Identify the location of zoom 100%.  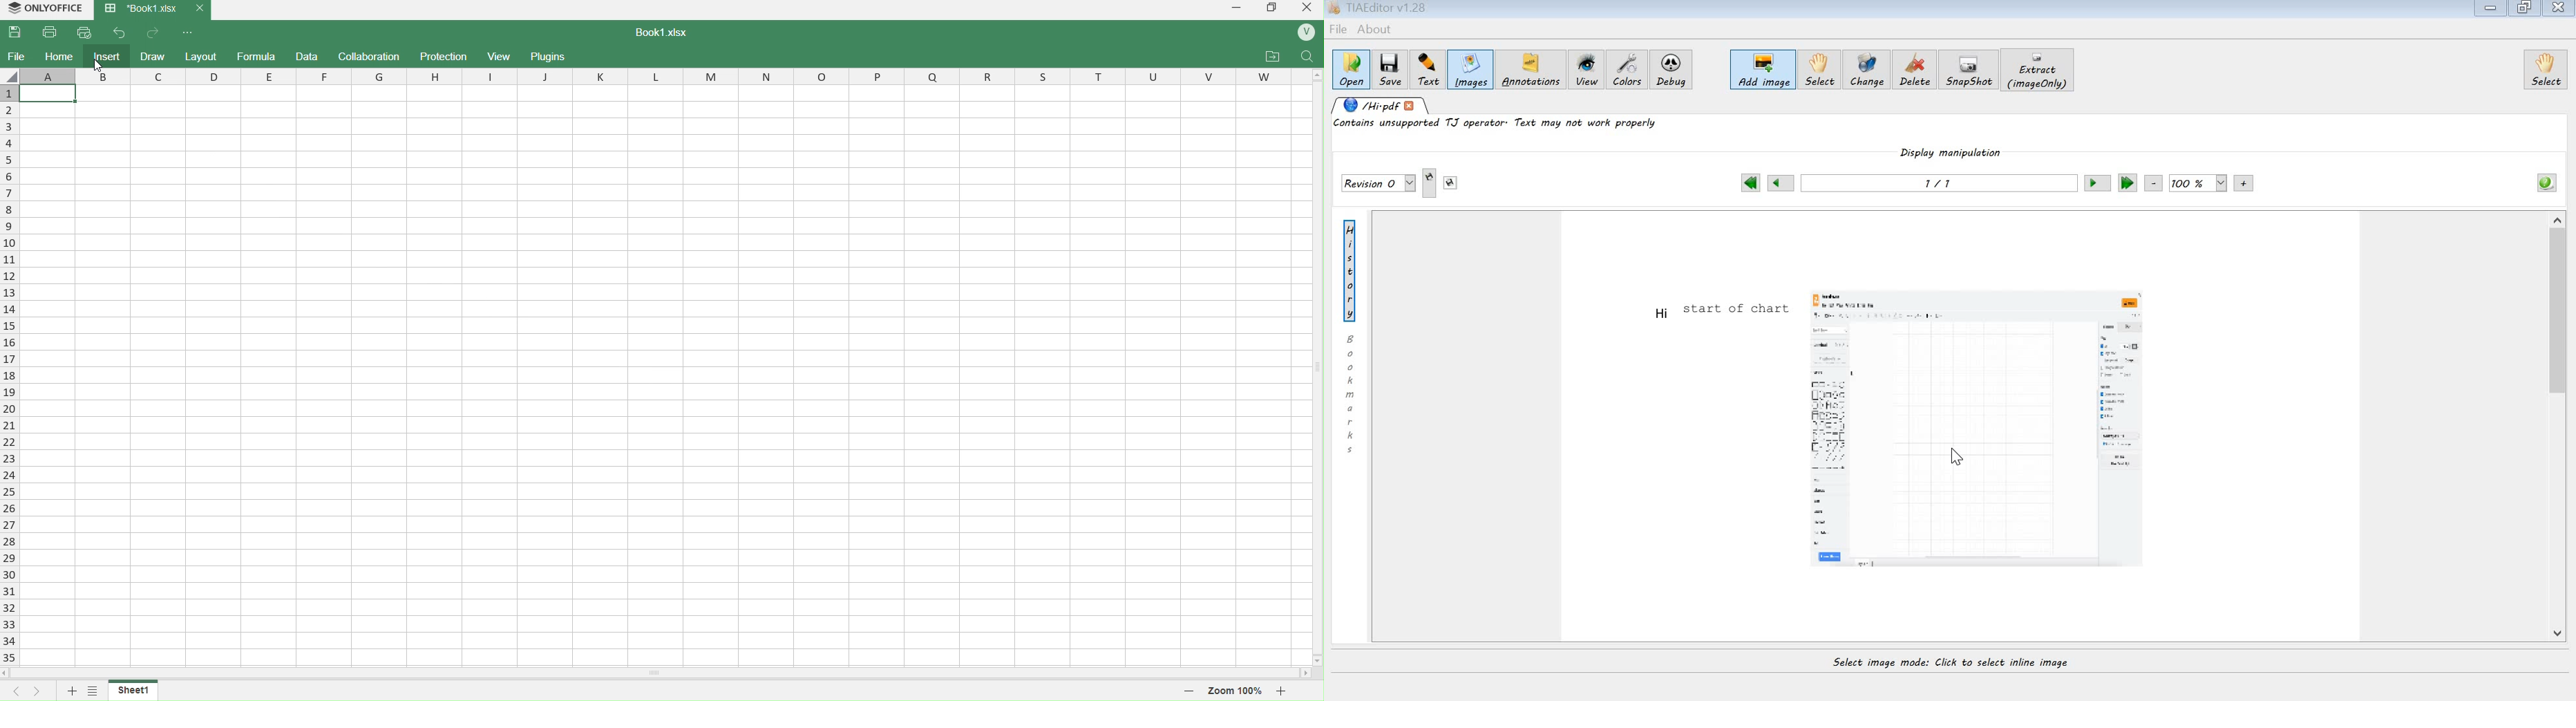
(1236, 689).